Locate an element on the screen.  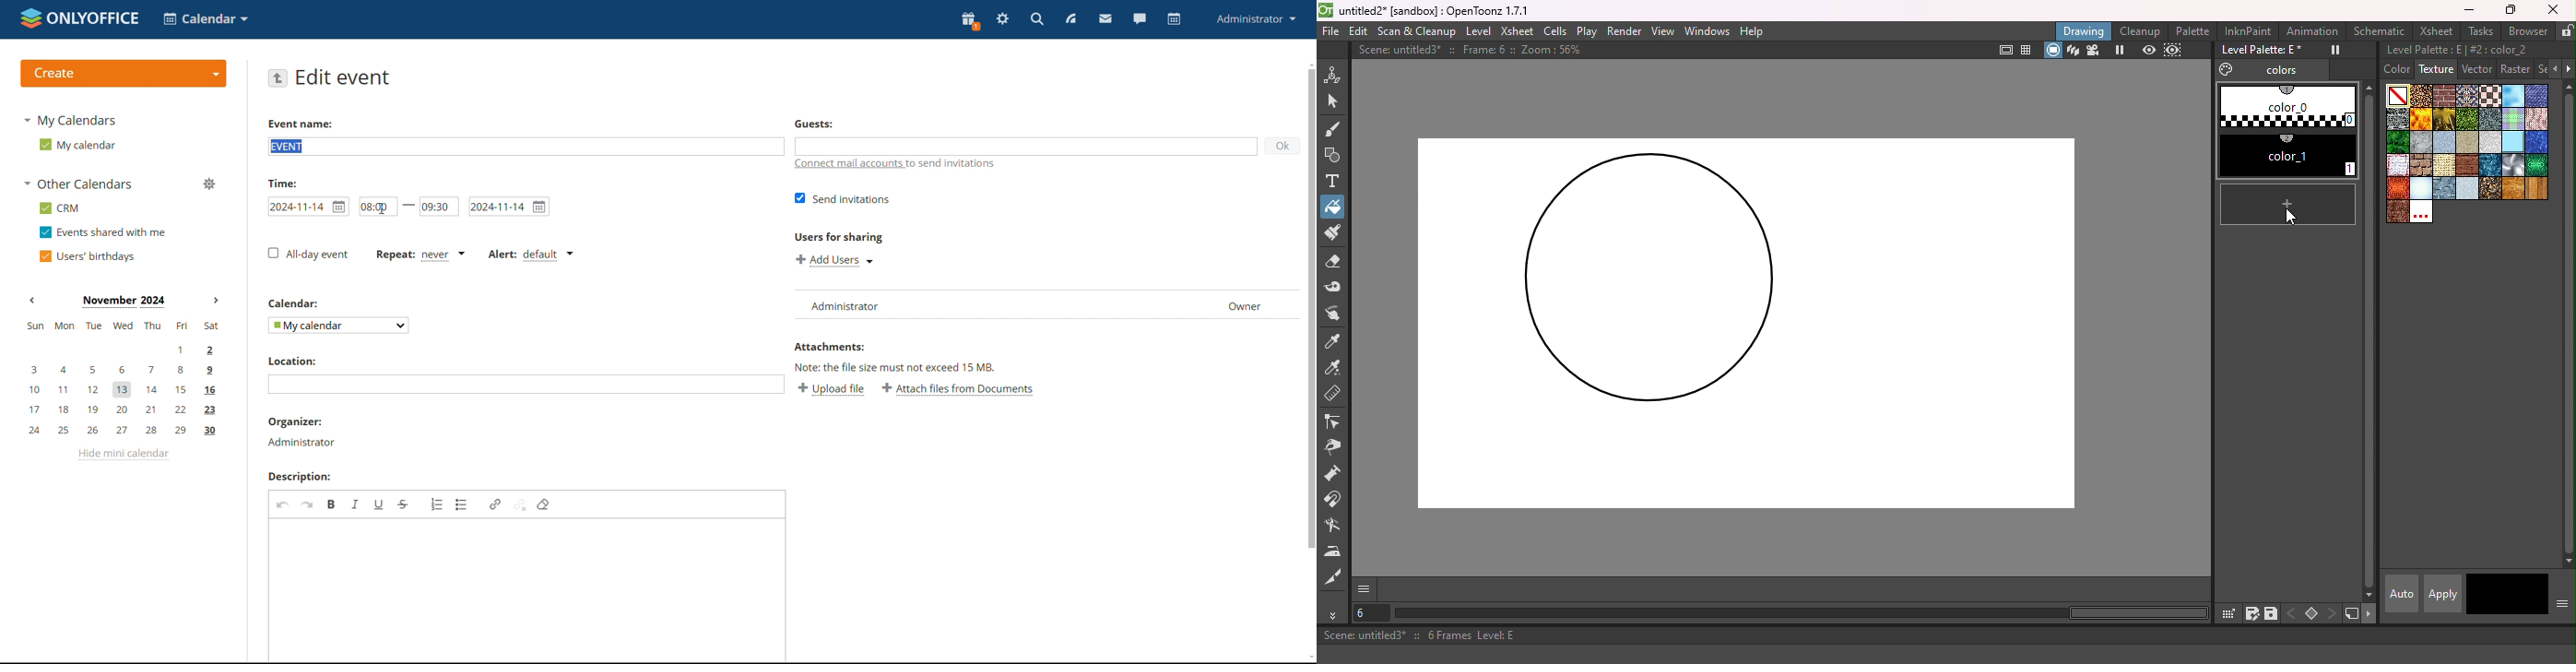
Scene: untitled3* :: 6 Frames Level: E is located at coordinates (1946, 637).